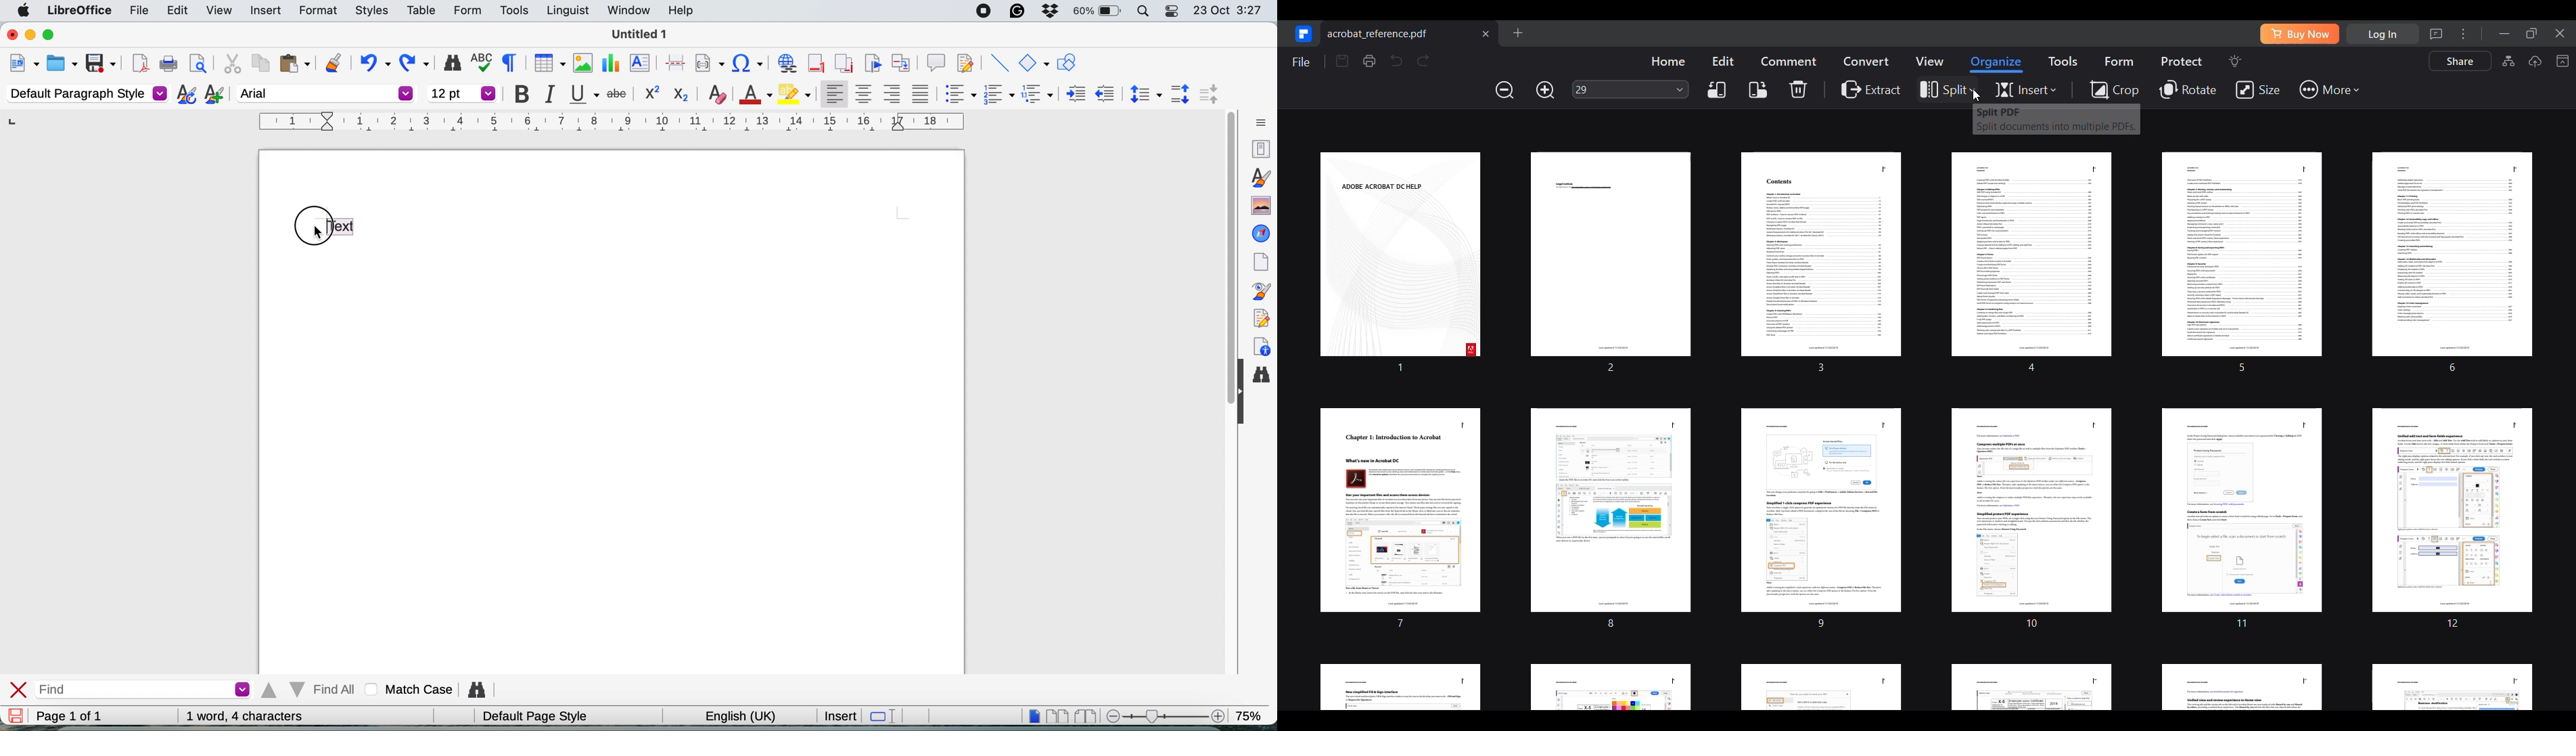  What do you see at coordinates (1144, 94) in the screenshot?
I see `set line spacing` at bounding box center [1144, 94].